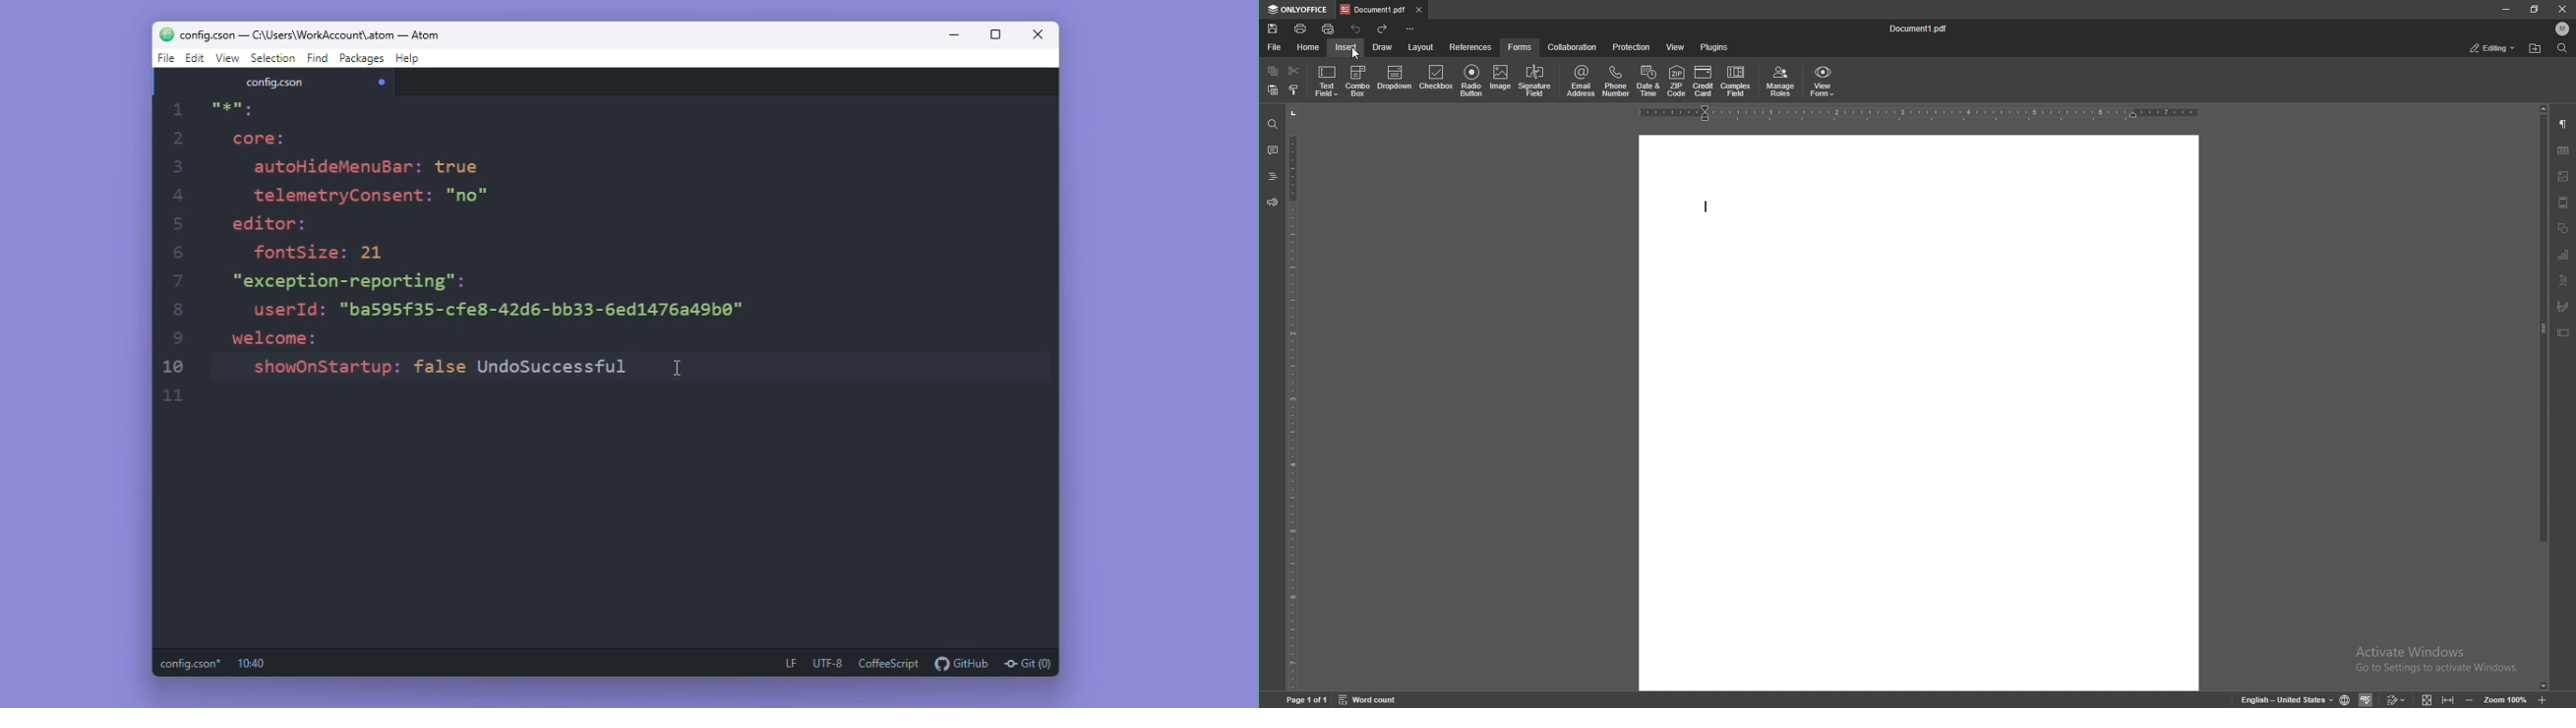 This screenshot has width=2576, height=728. What do you see at coordinates (1396, 80) in the screenshot?
I see `dropdown` at bounding box center [1396, 80].